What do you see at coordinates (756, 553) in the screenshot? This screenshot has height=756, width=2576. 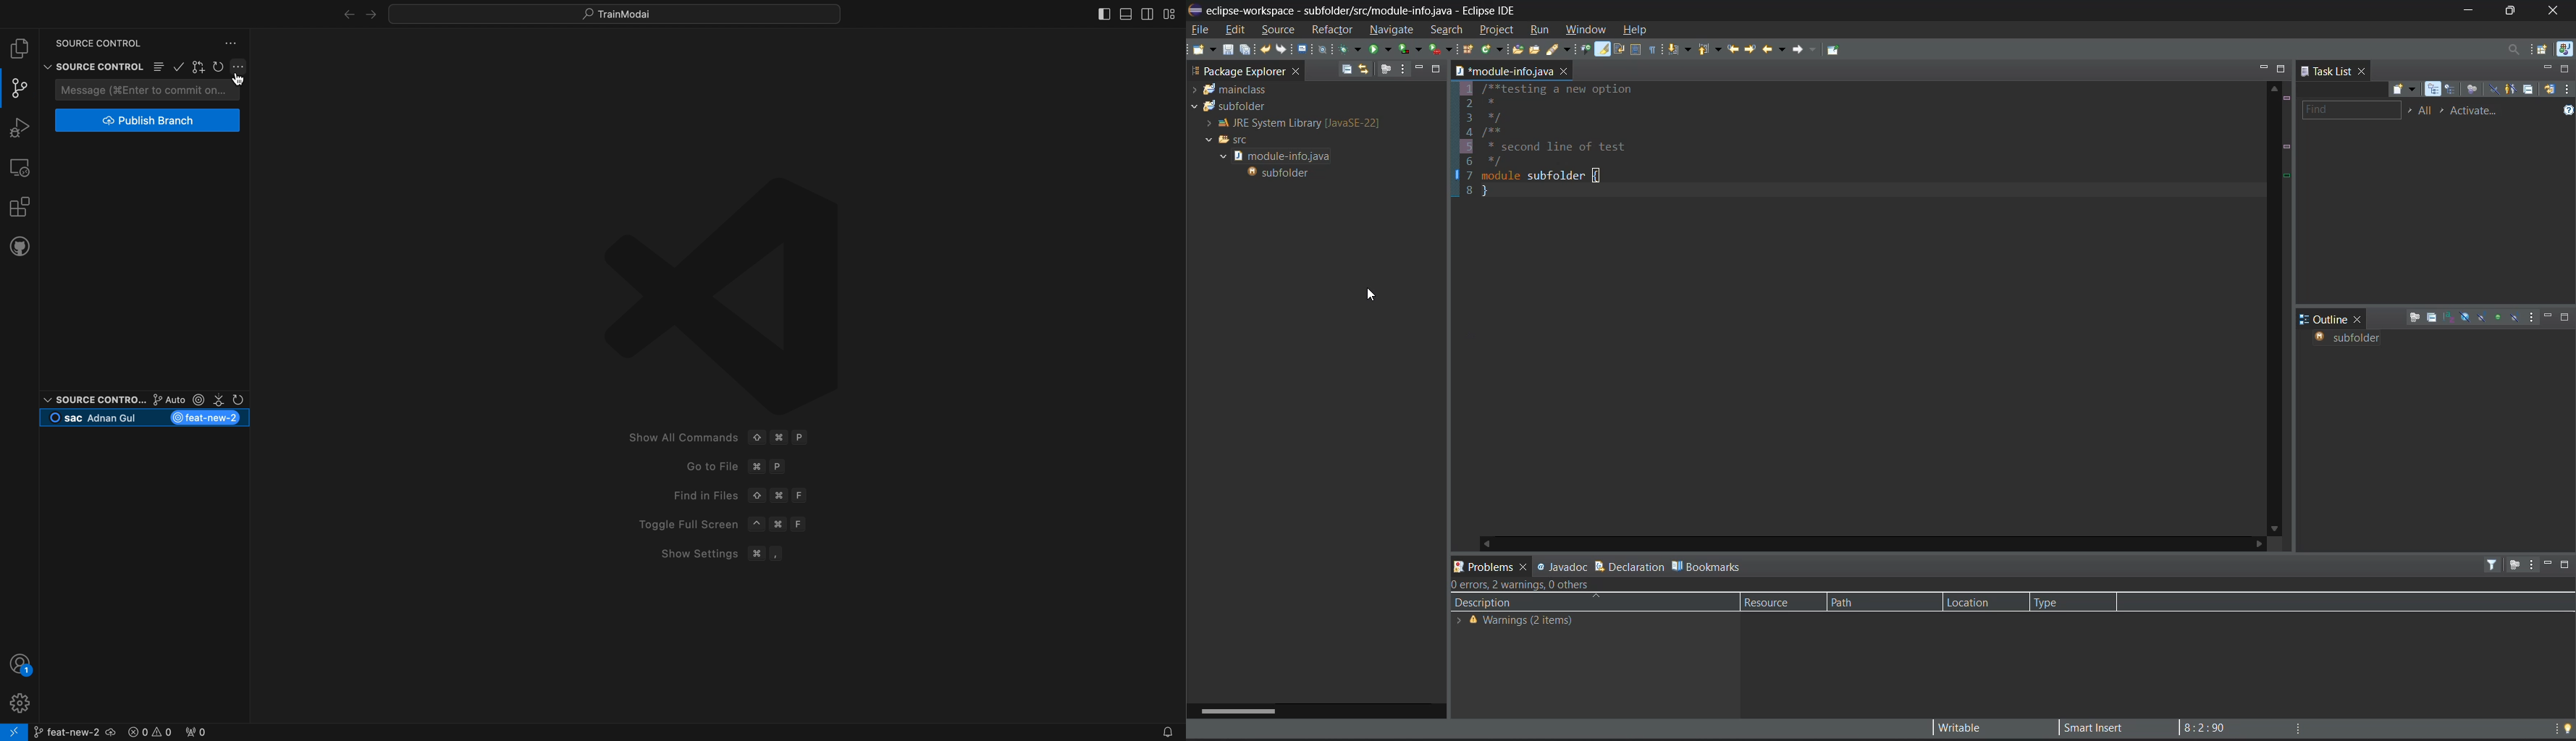 I see `Command` at bounding box center [756, 553].